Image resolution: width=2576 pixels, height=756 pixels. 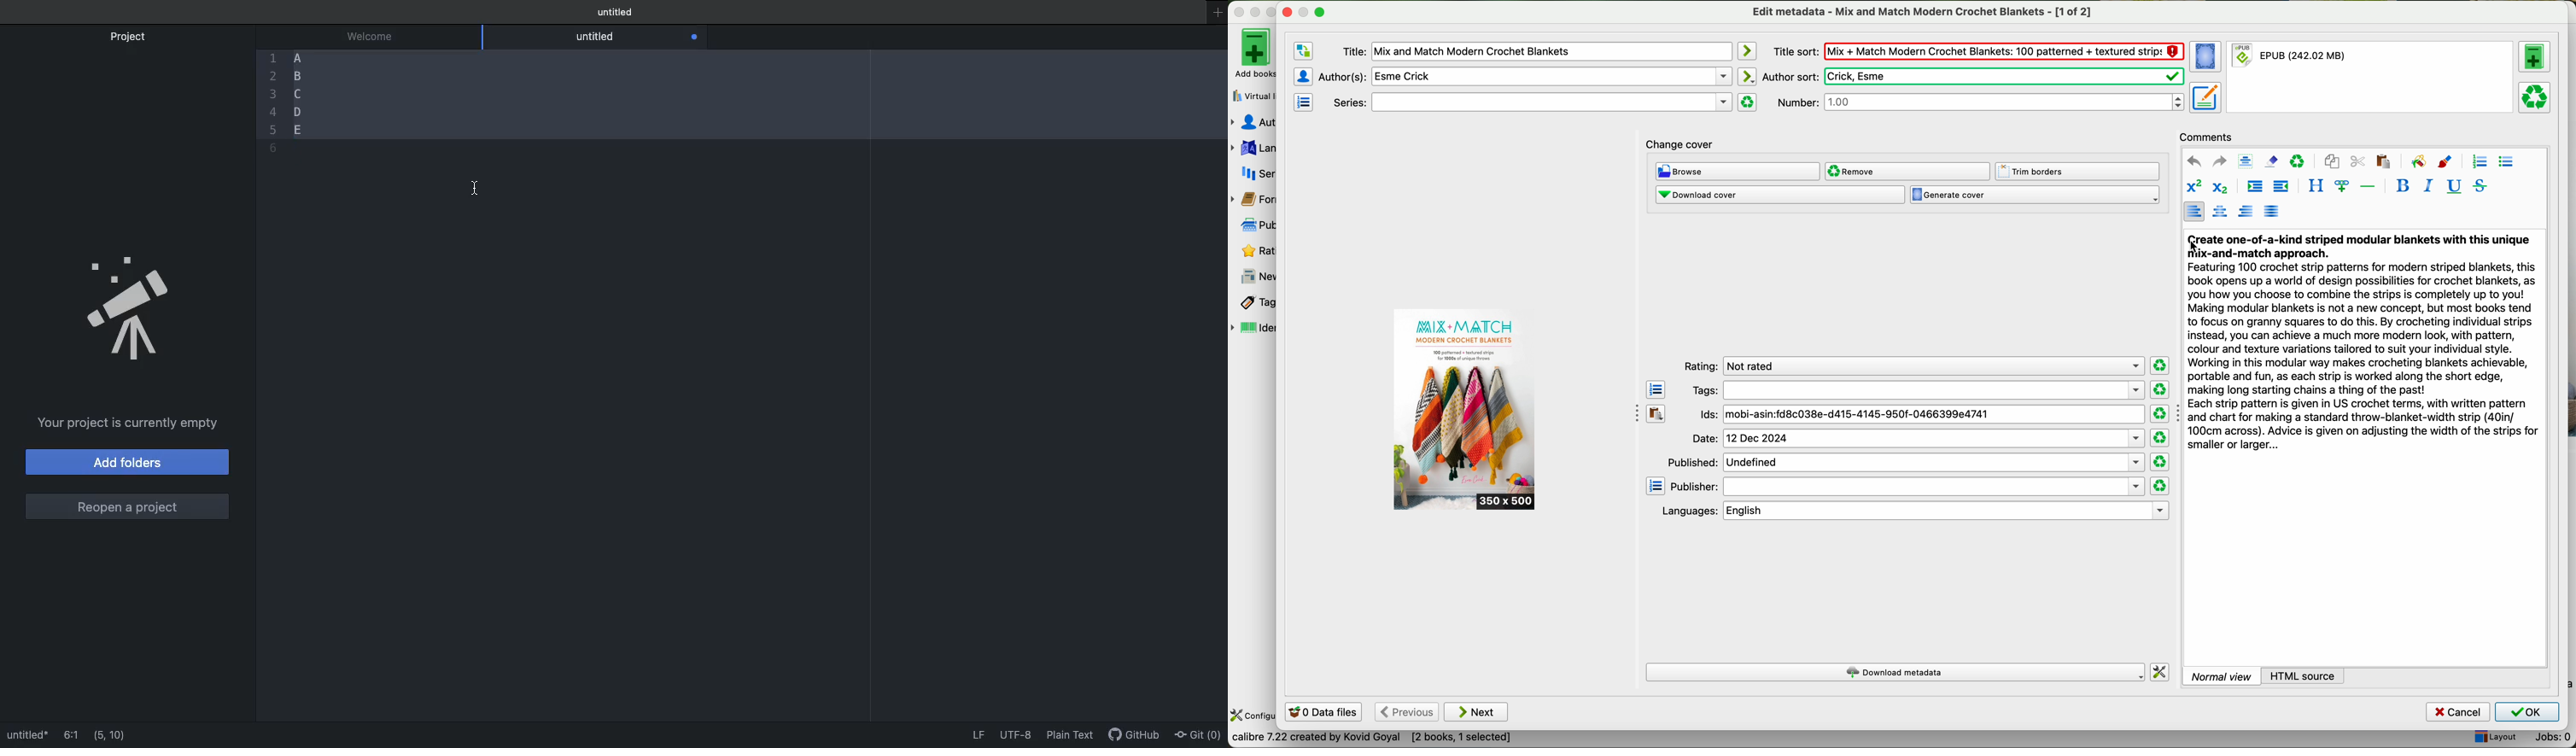 I want to click on news, so click(x=1254, y=277).